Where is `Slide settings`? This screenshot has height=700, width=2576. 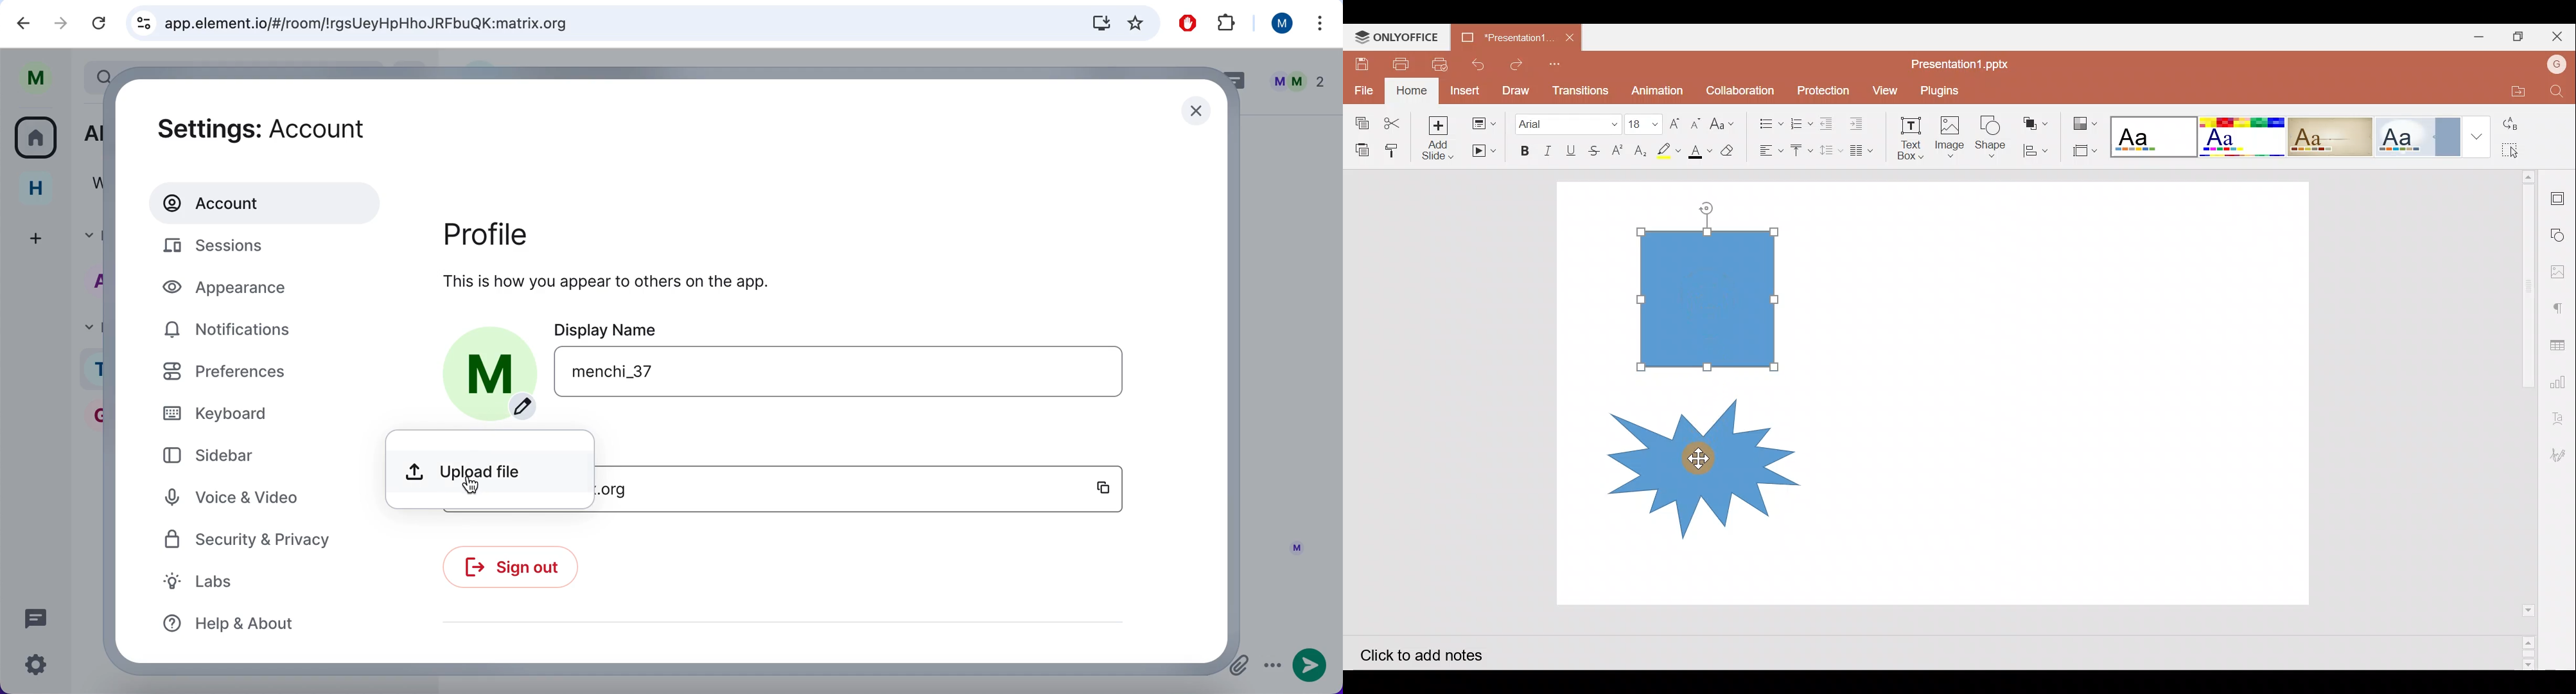 Slide settings is located at coordinates (2560, 196).